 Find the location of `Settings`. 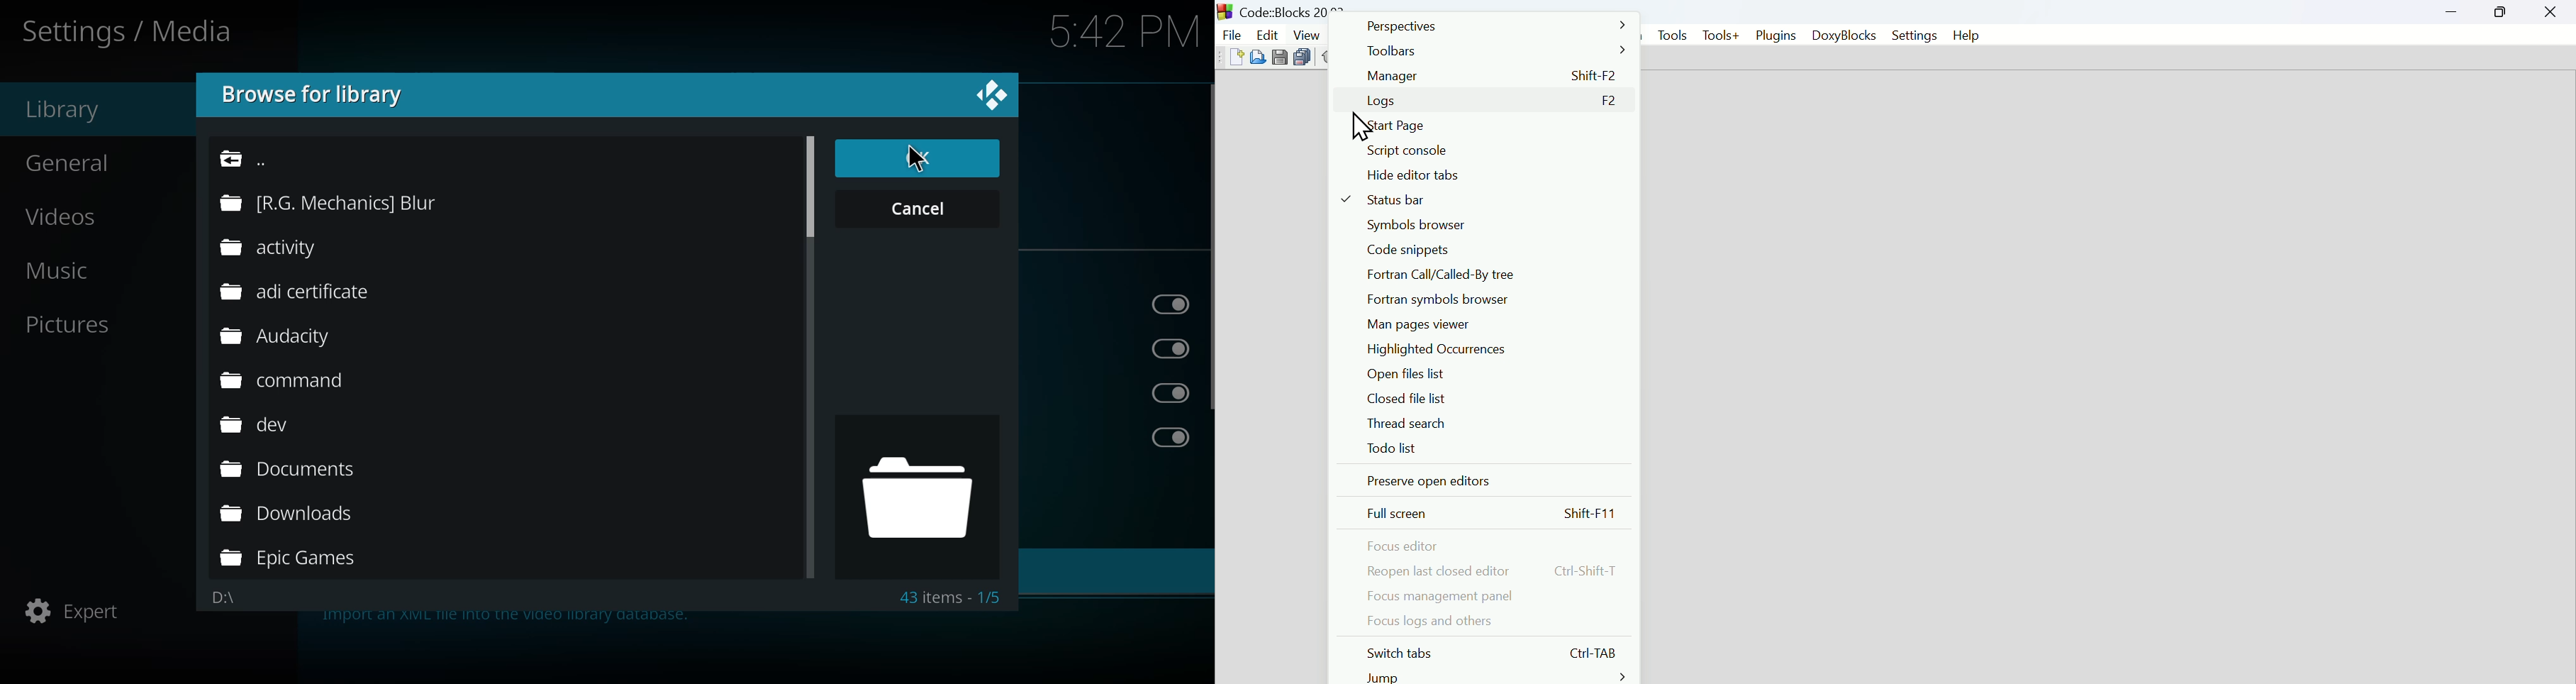

Settings is located at coordinates (1914, 35).